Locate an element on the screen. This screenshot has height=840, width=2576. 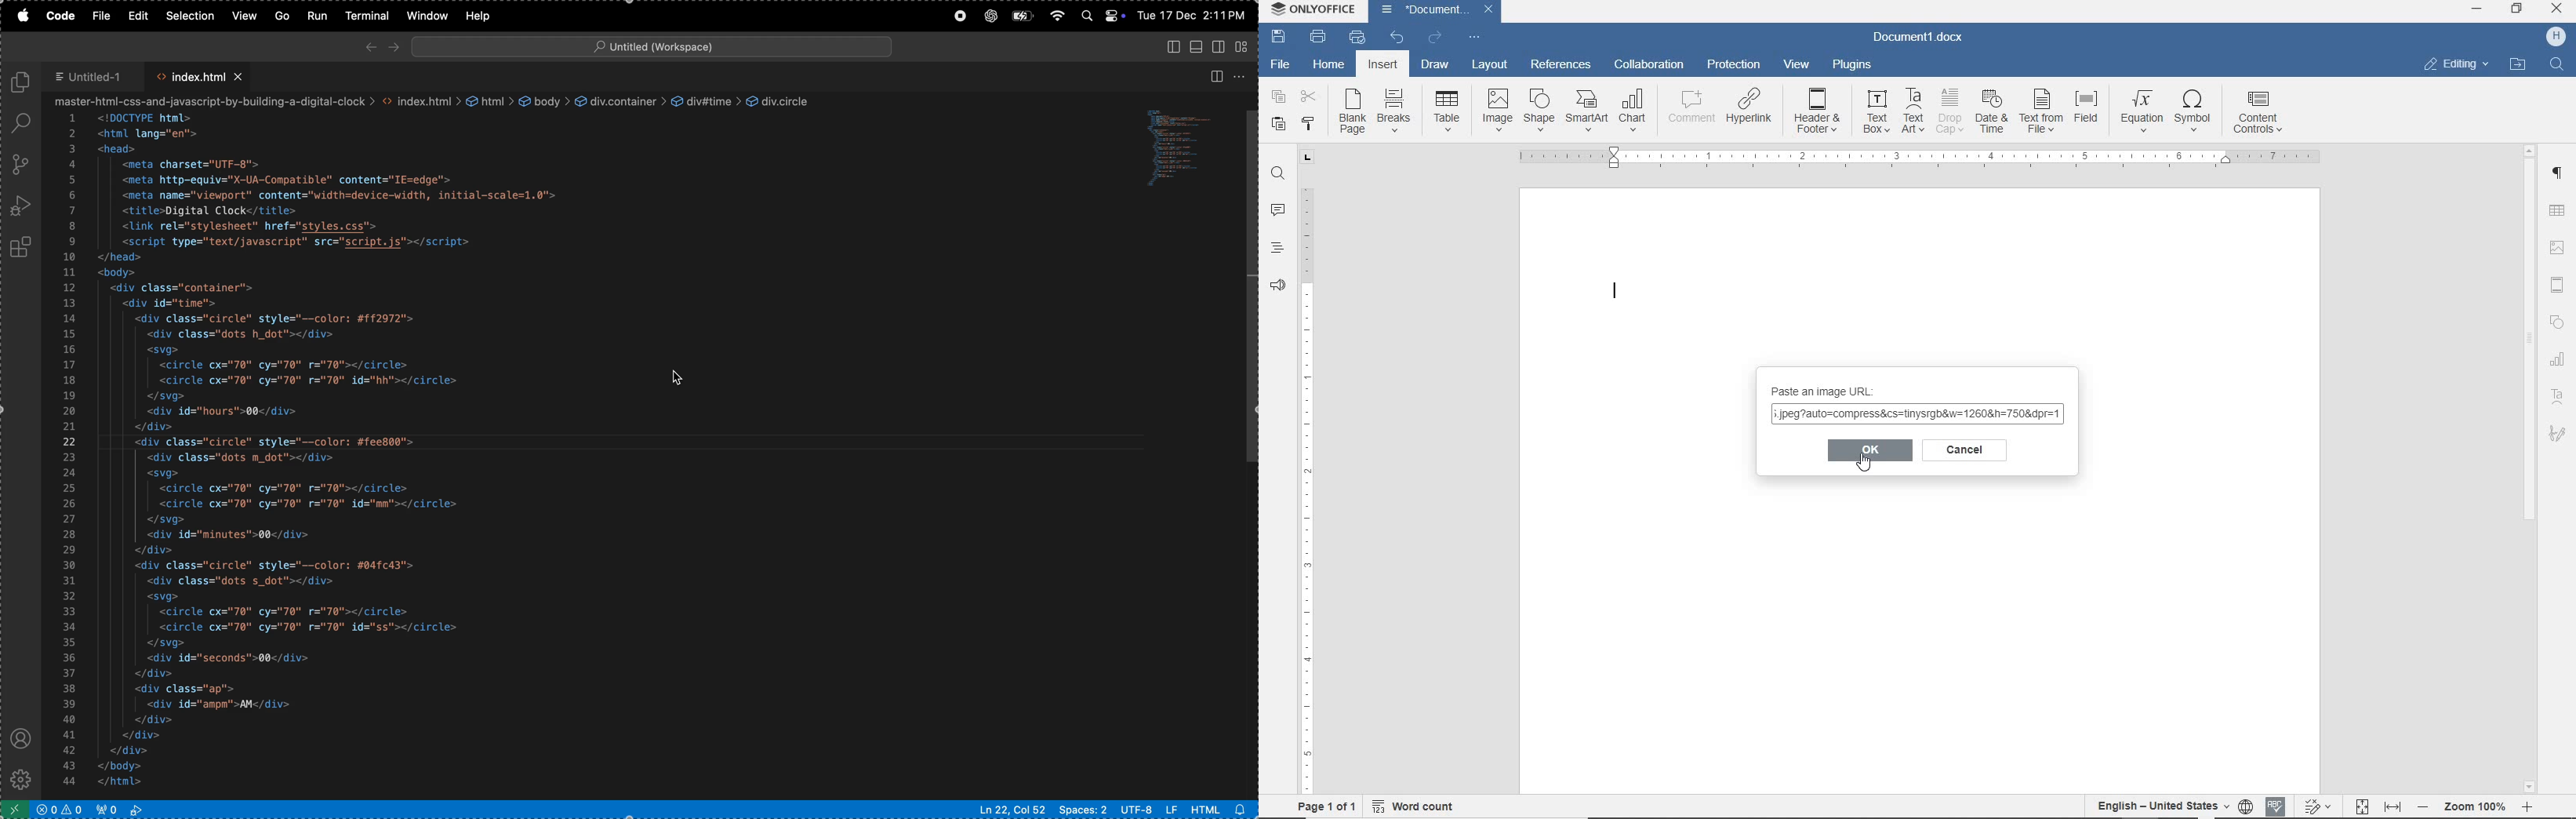
content controls is located at coordinates (2262, 114).